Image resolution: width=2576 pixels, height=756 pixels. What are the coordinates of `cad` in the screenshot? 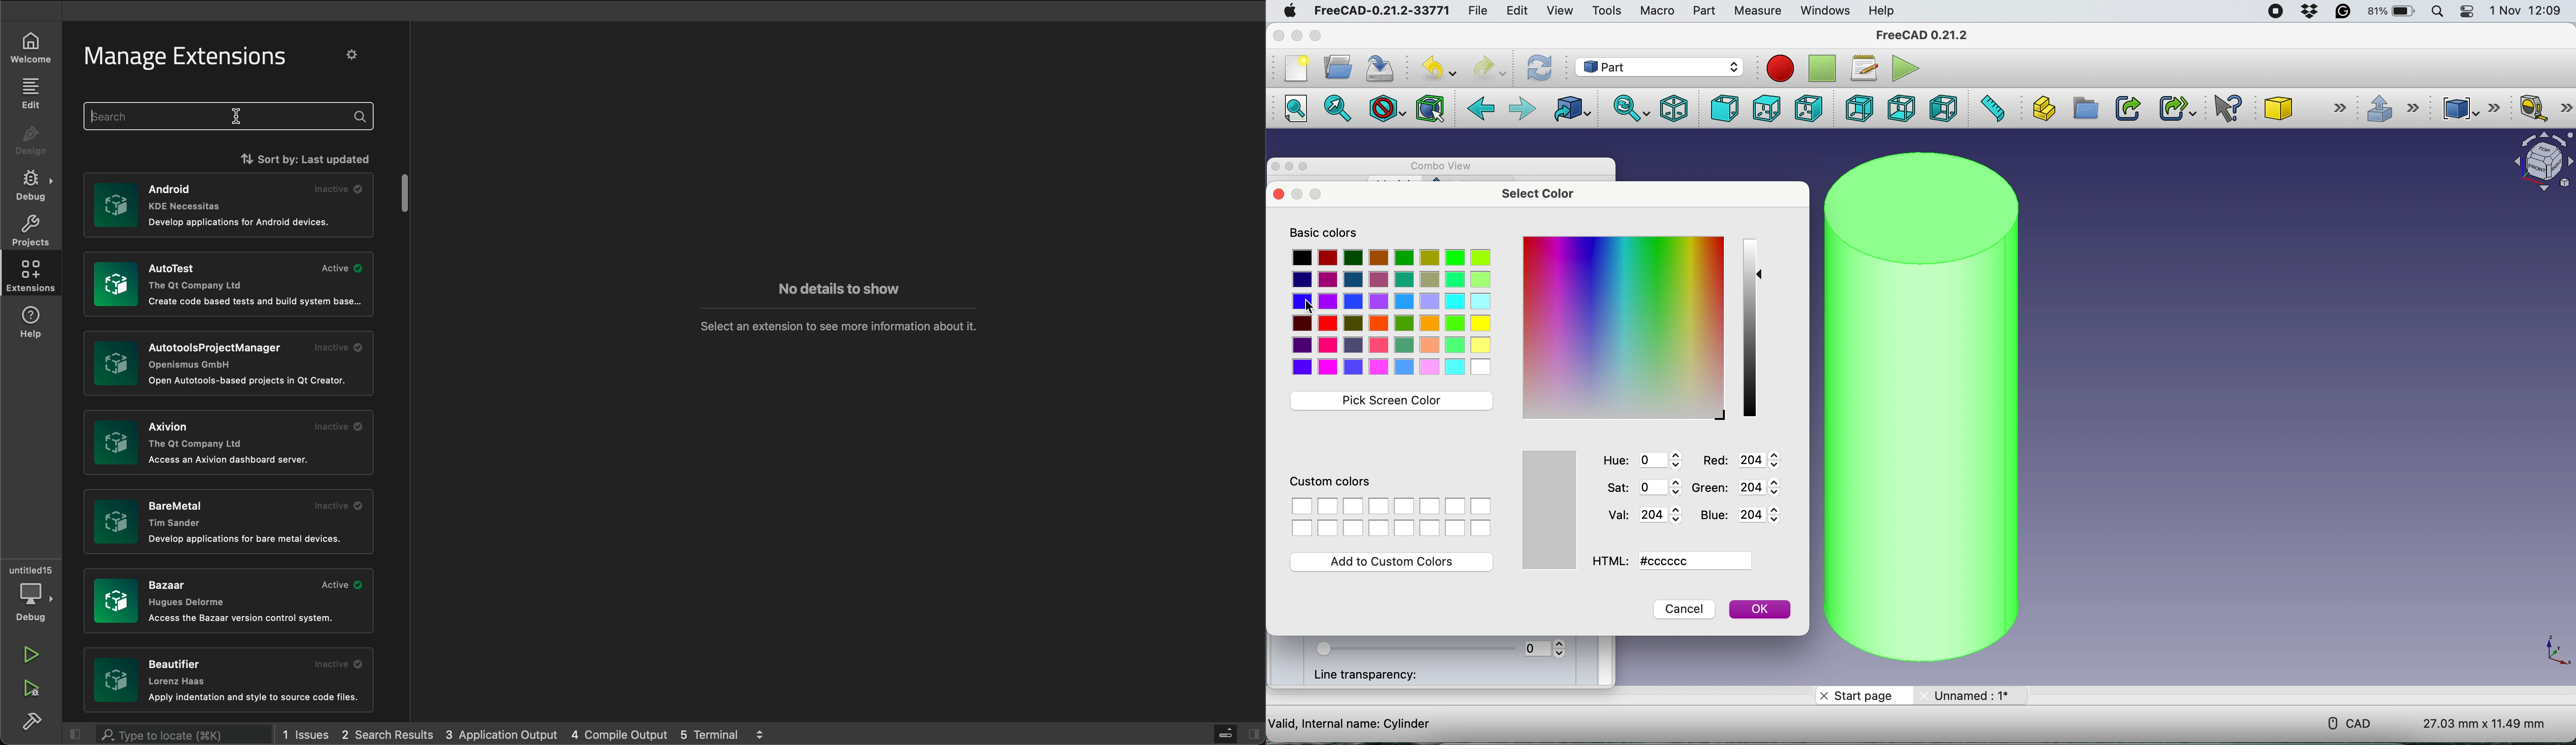 It's located at (2349, 722).